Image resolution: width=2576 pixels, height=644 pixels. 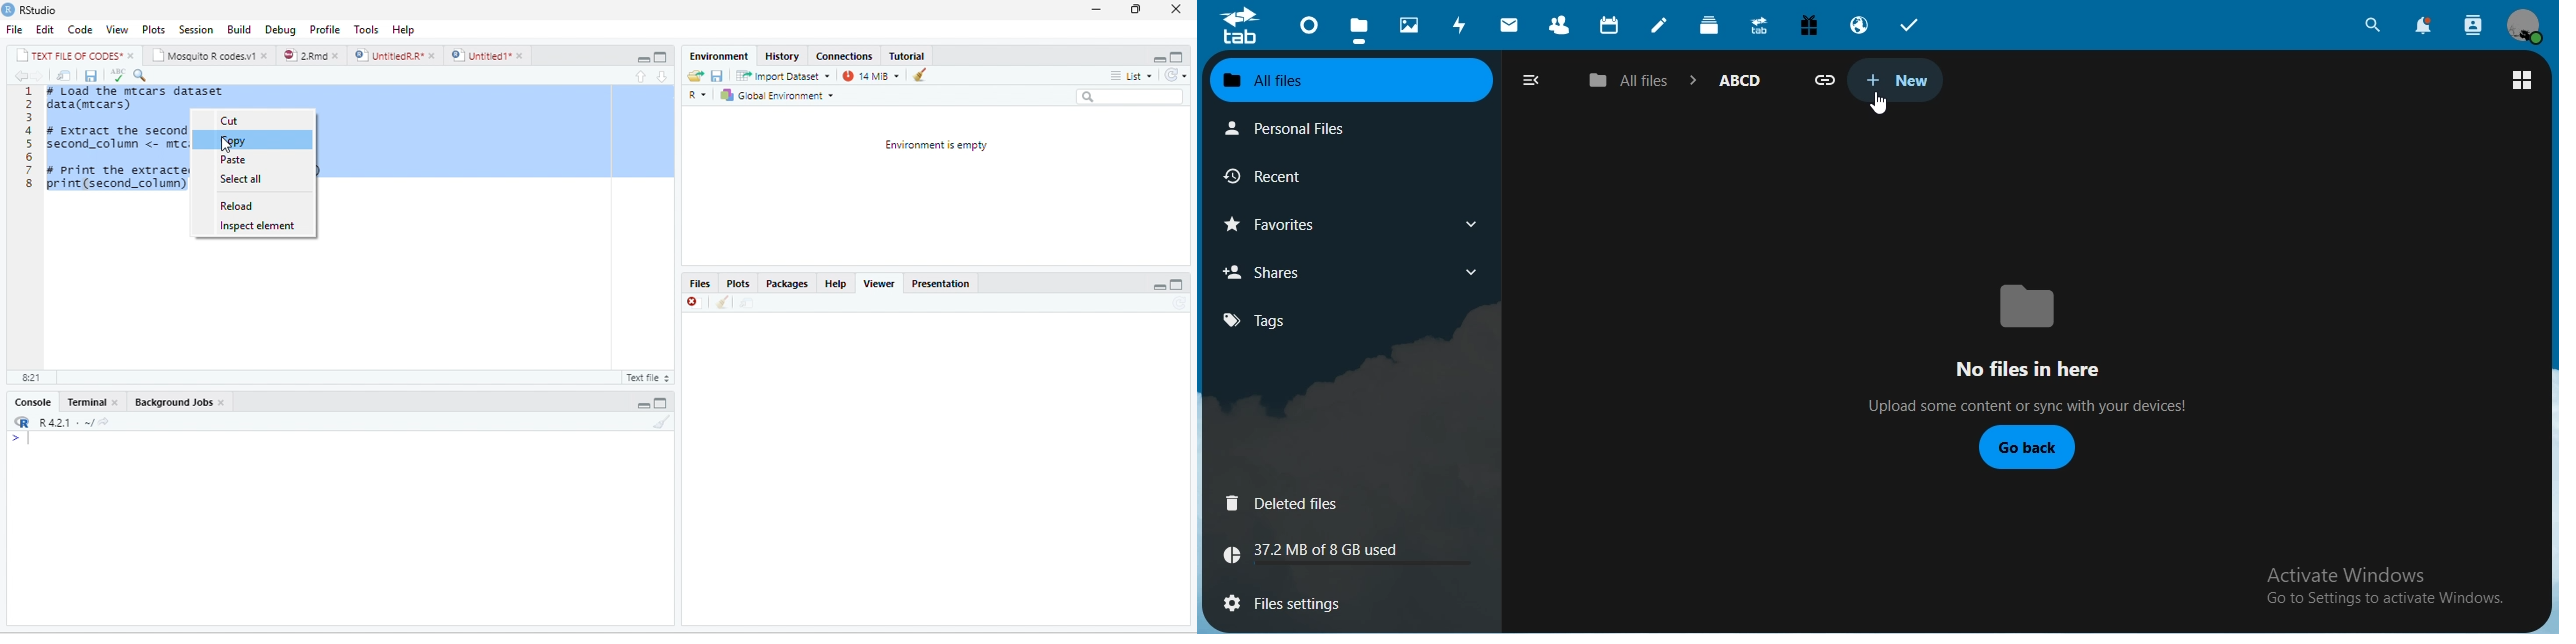 I want to click on list, so click(x=1134, y=76).